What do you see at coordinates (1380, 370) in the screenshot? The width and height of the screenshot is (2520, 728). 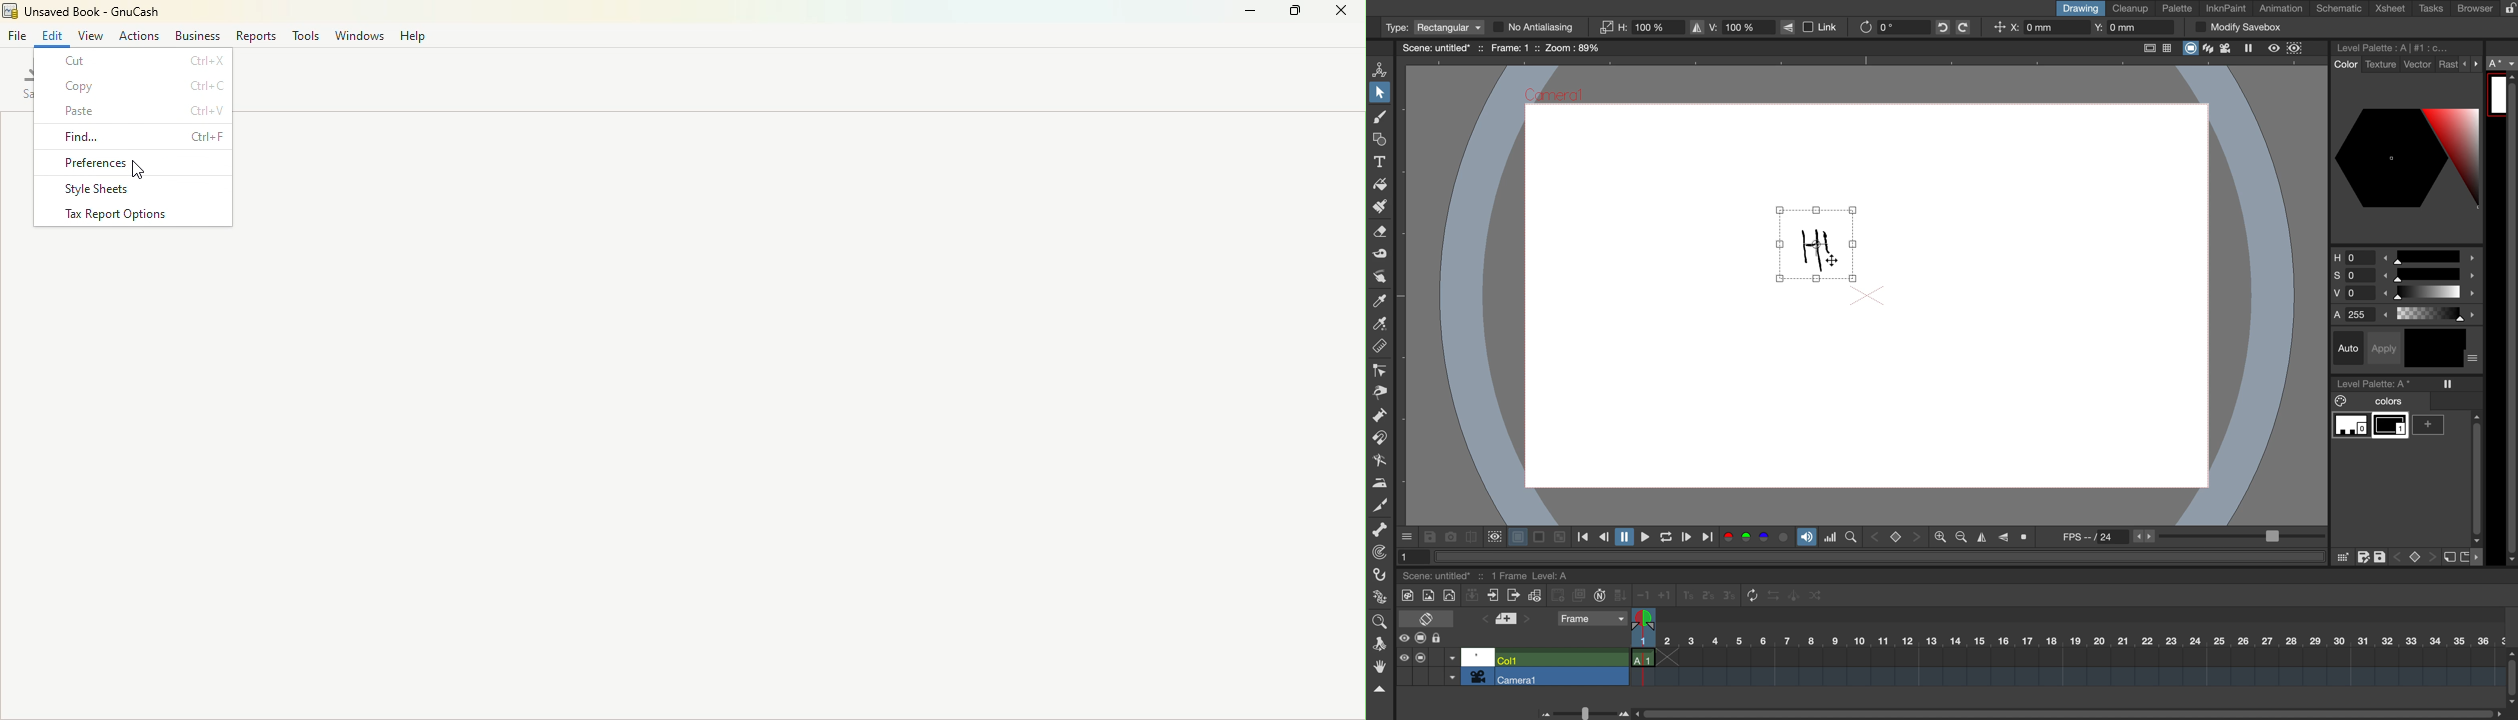 I see `control point edit tool` at bounding box center [1380, 370].